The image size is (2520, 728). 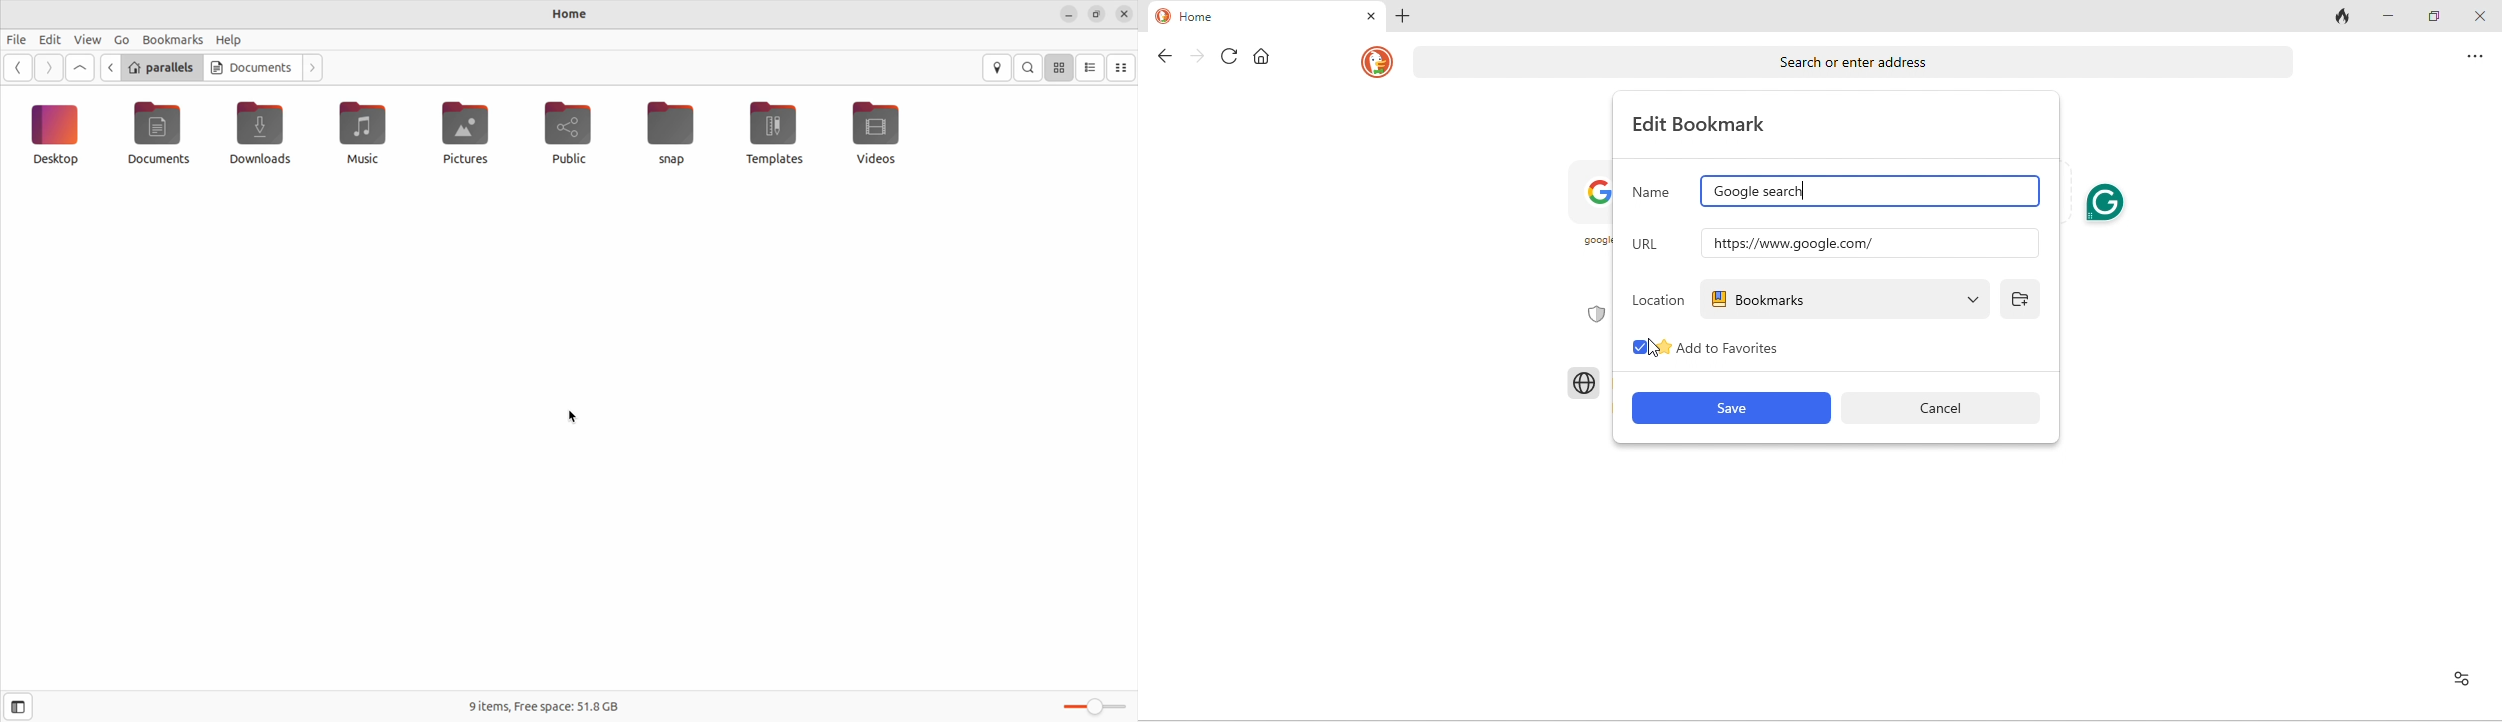 What do you see at coordinates (1950, 408) in the screenshot?
I see `cancel` at bounding box center [1950, 408].